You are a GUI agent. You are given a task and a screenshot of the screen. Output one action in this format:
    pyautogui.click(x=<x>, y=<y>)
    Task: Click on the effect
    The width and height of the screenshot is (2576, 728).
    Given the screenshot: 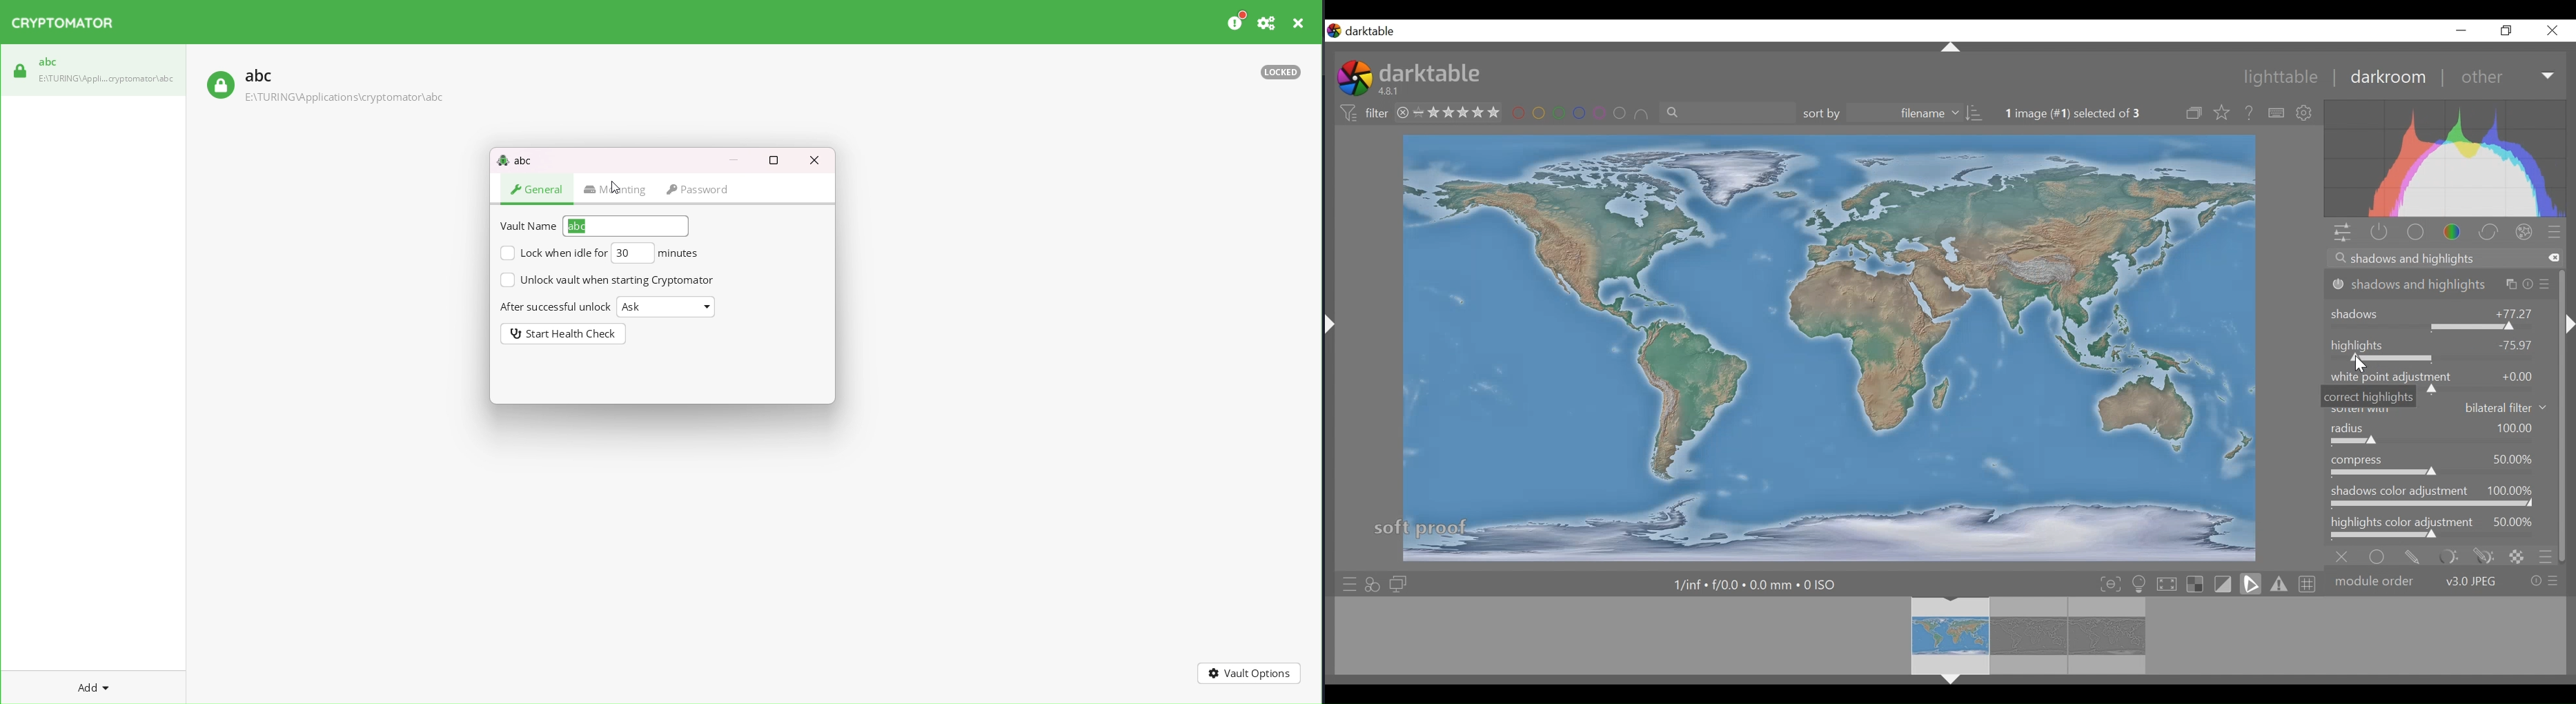 What is the action you would take?
    pyautogui.click(x=2527, y=231)
    